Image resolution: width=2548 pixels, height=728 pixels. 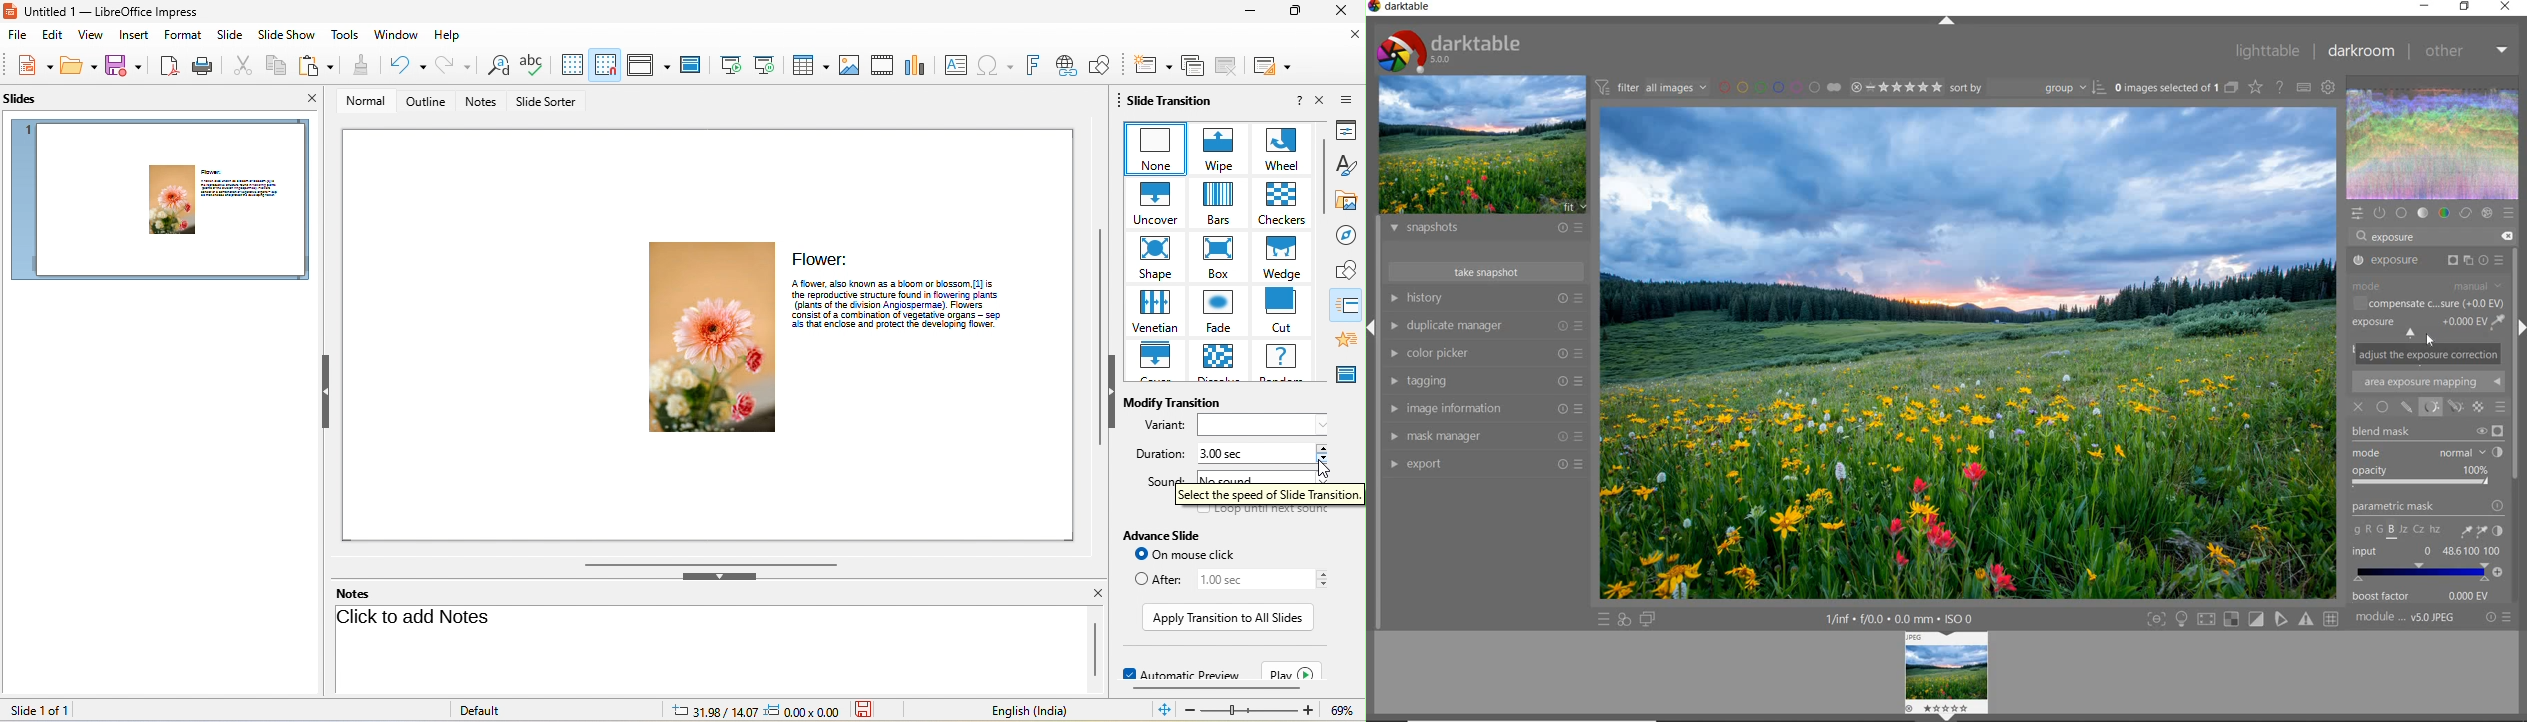 I want to click on mode: normal, so click(x=2428, y=453).